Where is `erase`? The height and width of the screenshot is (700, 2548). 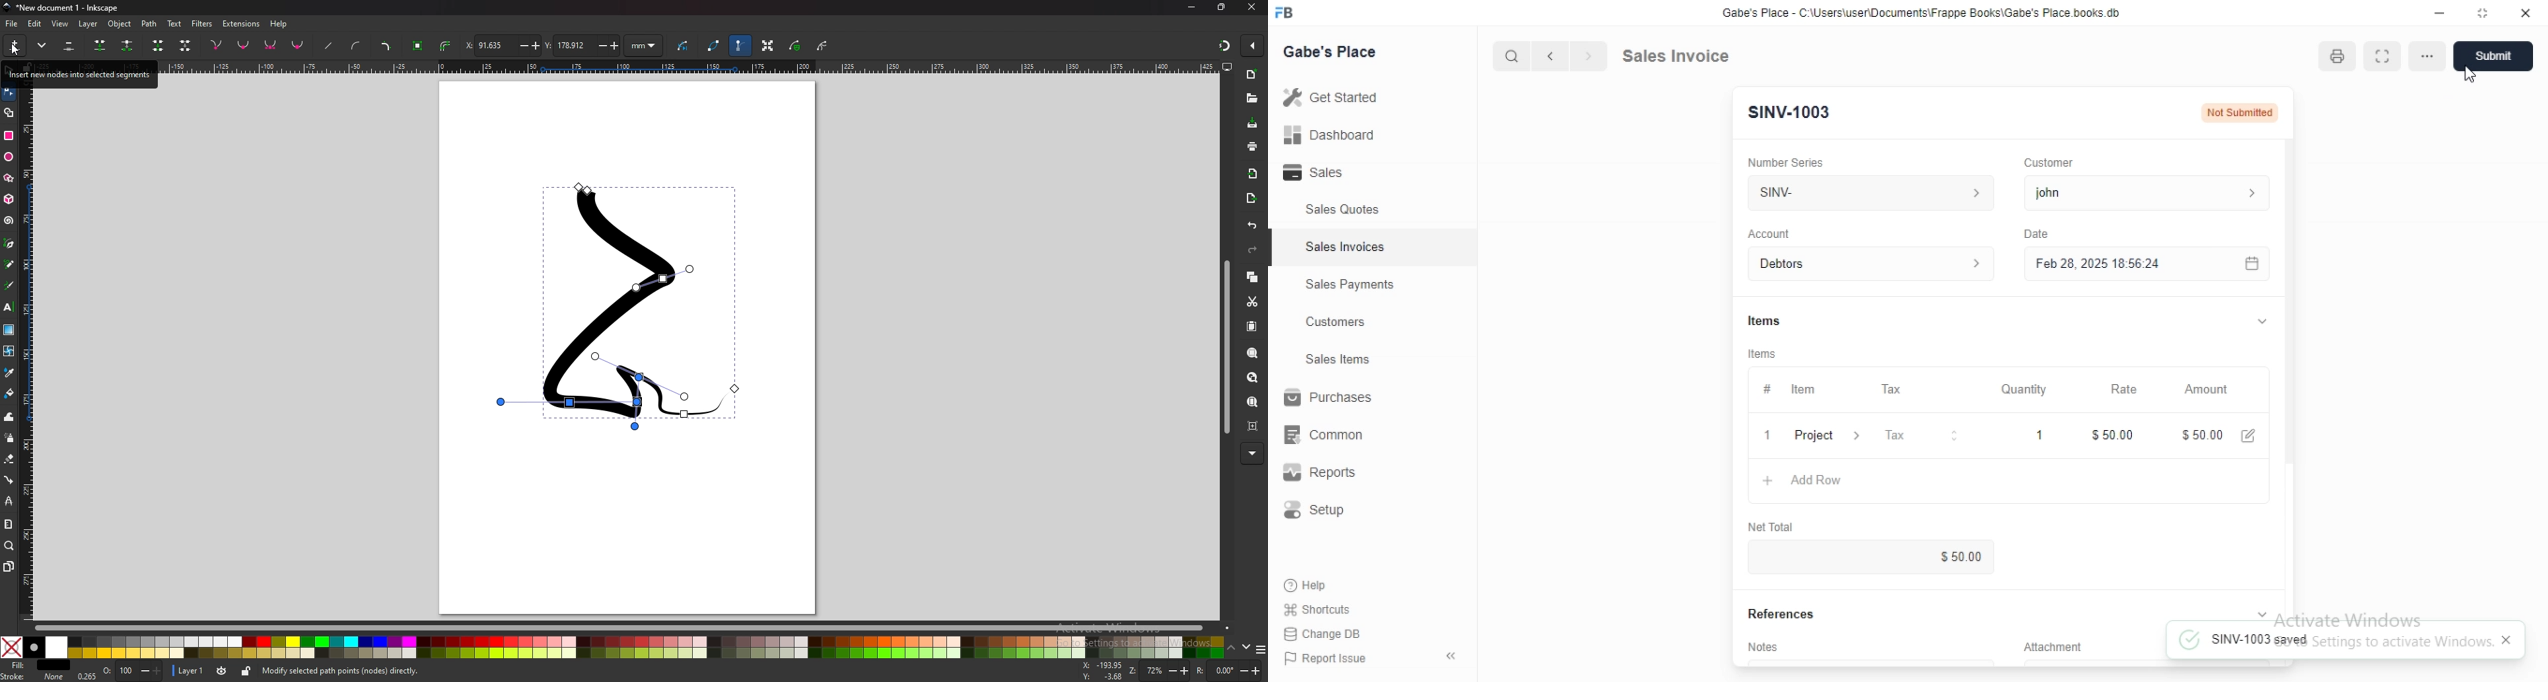
erase is located at coordinates (9, 459).